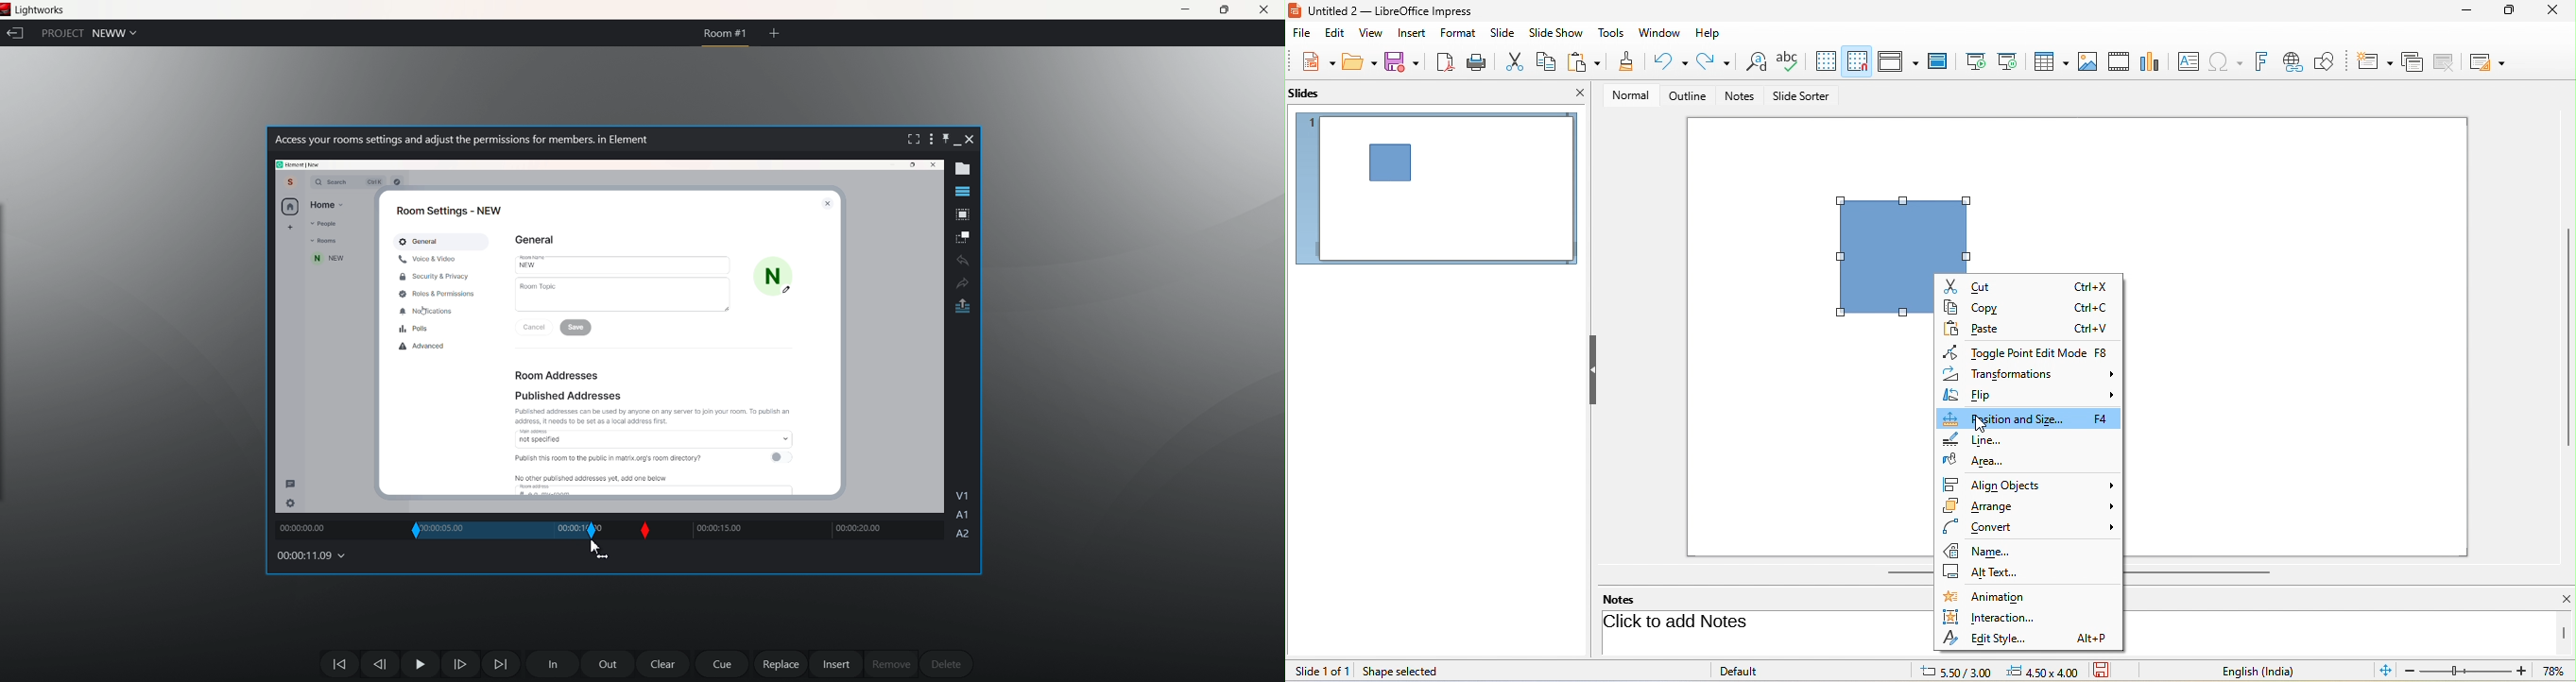 This screenshot has height=700, width=2576. What do you see at coordinates (961, 191) in the screenshot?
I see `show timeline` at bounding box center [961, 191].